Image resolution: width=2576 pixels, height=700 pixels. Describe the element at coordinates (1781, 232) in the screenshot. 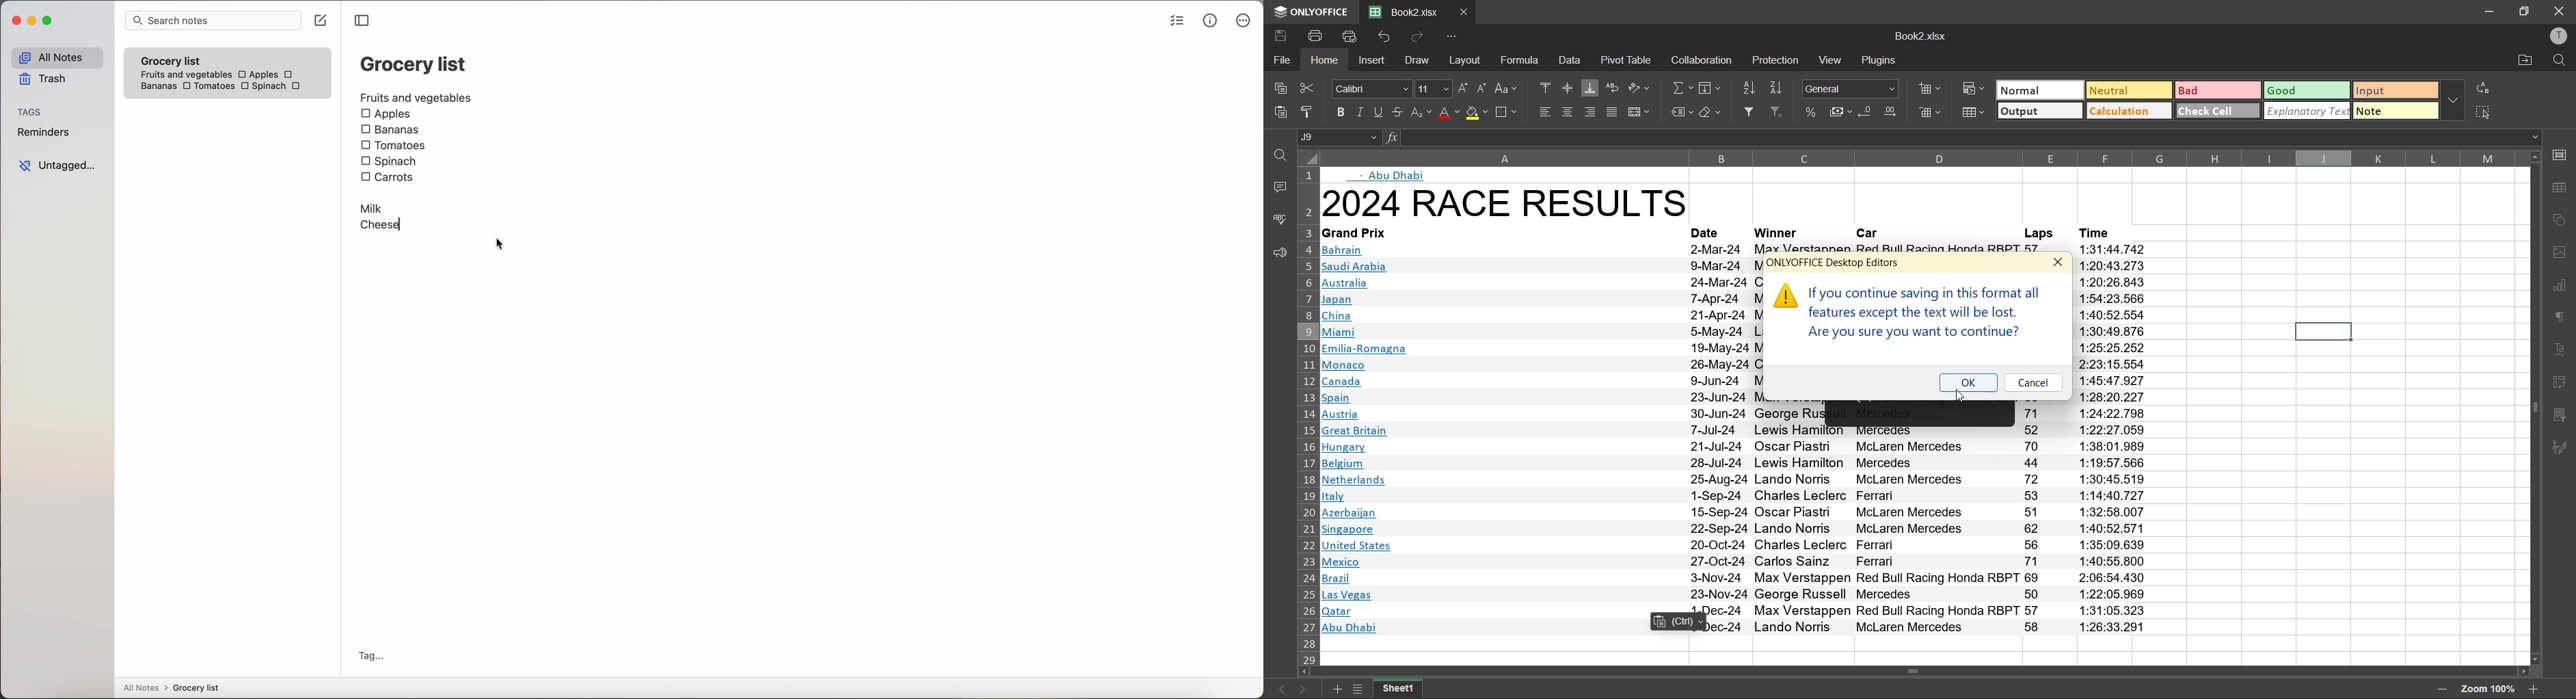

I see `winner` at that location.